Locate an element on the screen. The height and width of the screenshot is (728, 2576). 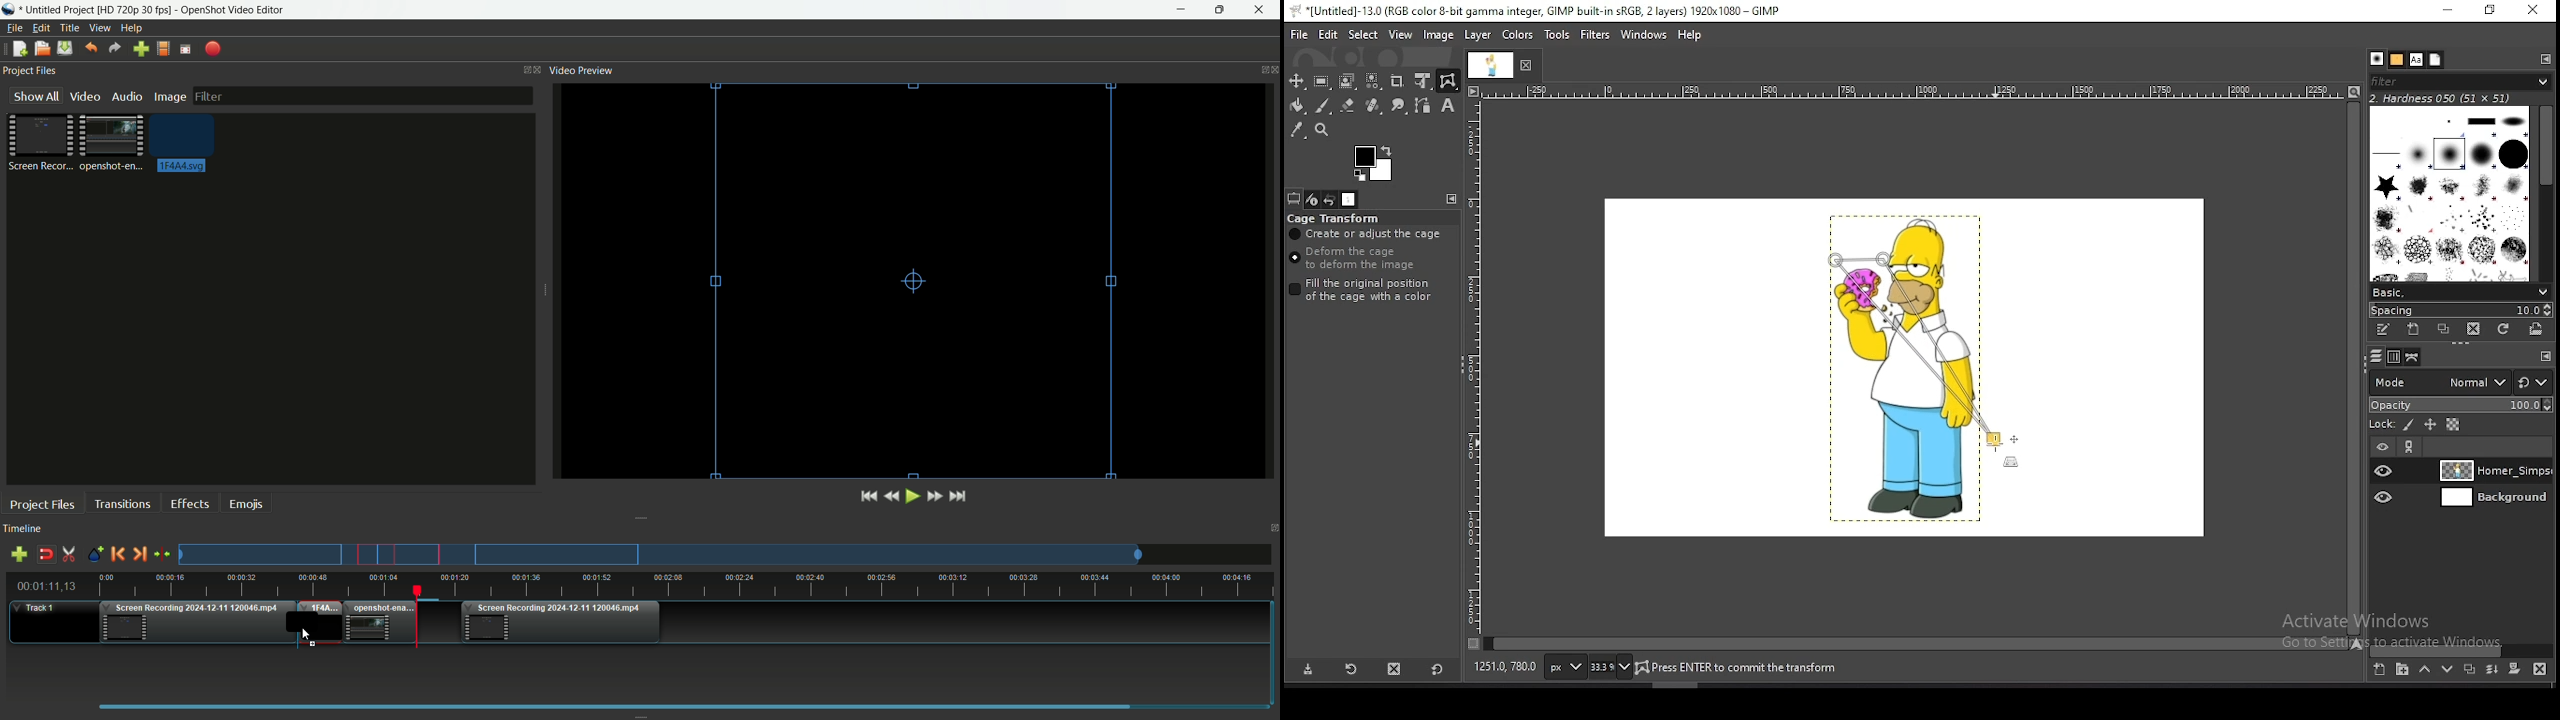
close app is located at coordinates (1259, 10).